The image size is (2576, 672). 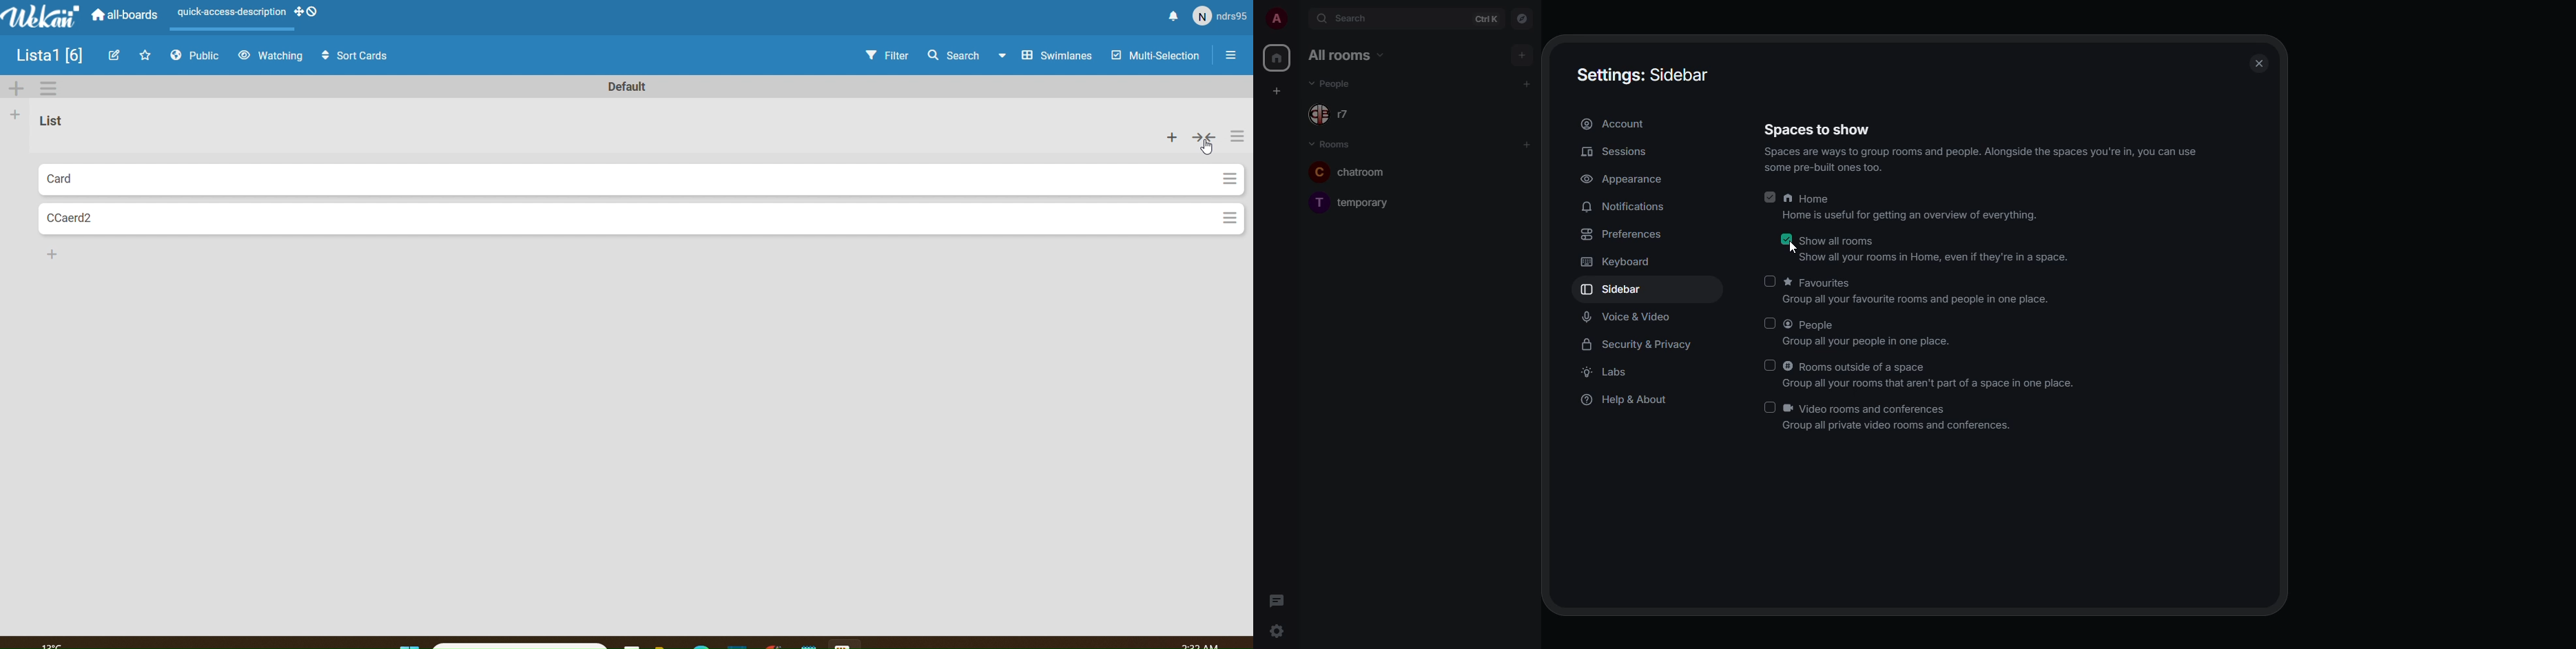 I want to click on Watching, so click(x=268, y=55).